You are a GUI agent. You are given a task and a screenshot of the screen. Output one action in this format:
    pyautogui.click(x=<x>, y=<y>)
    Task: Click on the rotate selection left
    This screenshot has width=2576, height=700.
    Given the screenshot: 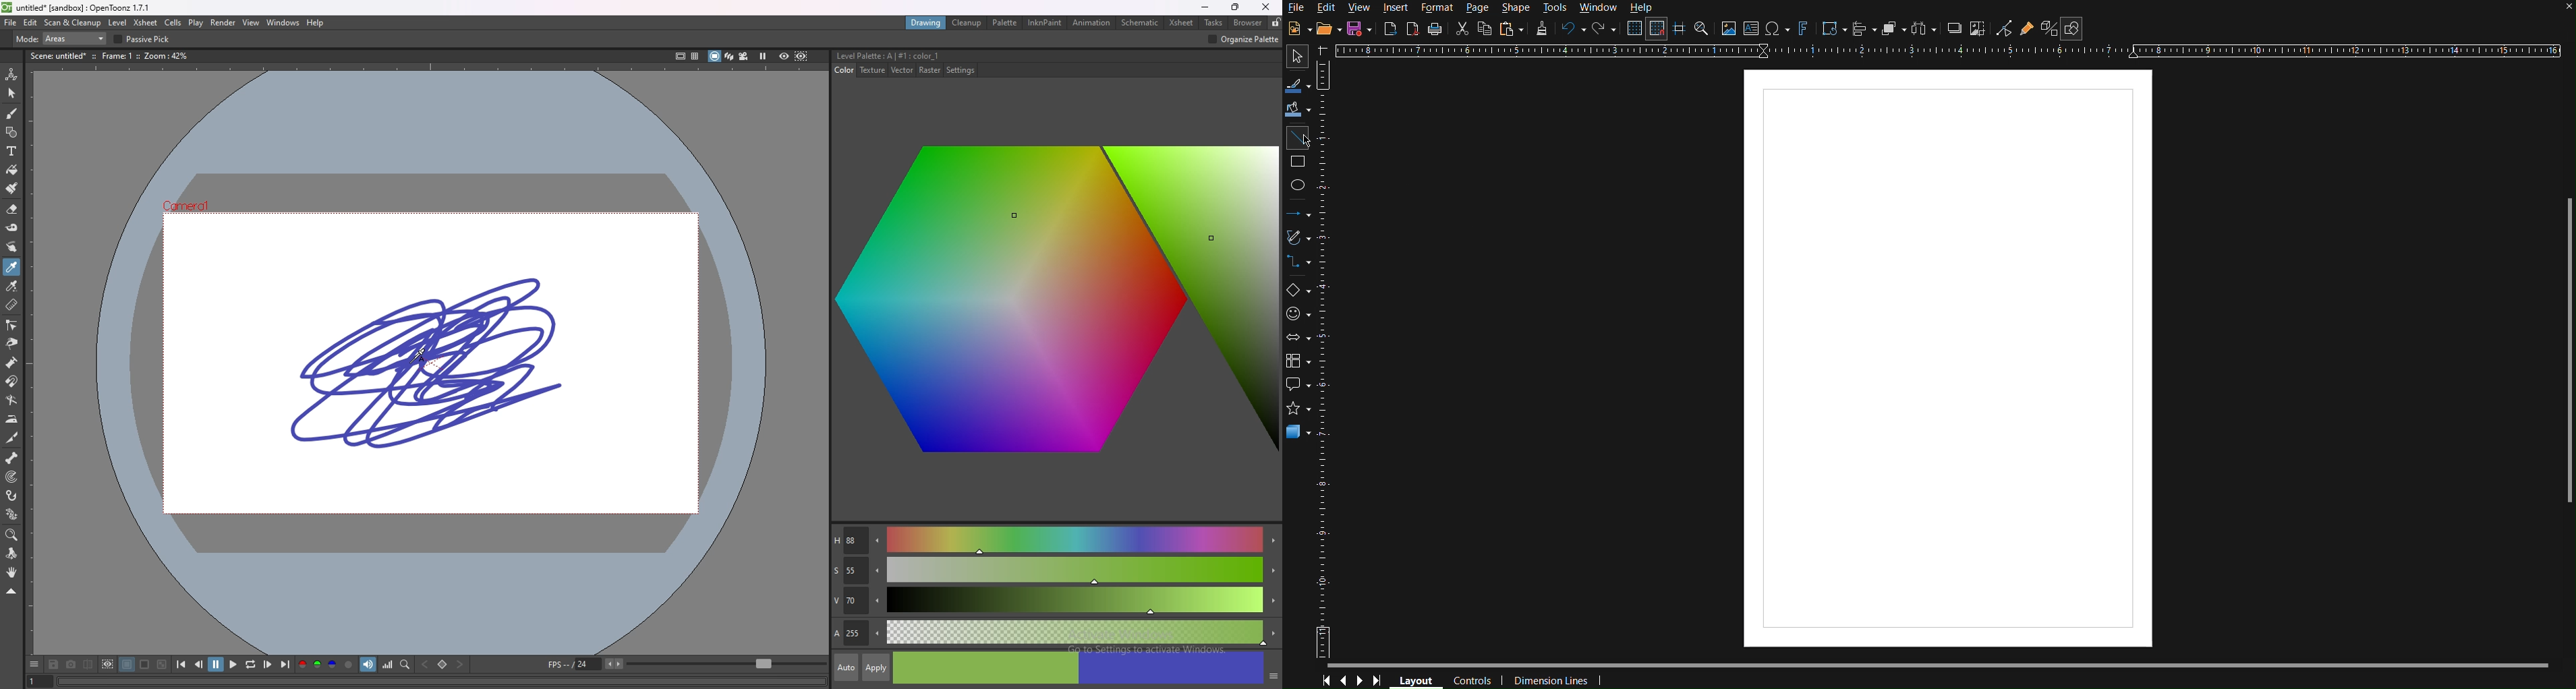 What is the action you would take?
    pyautogui.click(x=725, y=39)
    